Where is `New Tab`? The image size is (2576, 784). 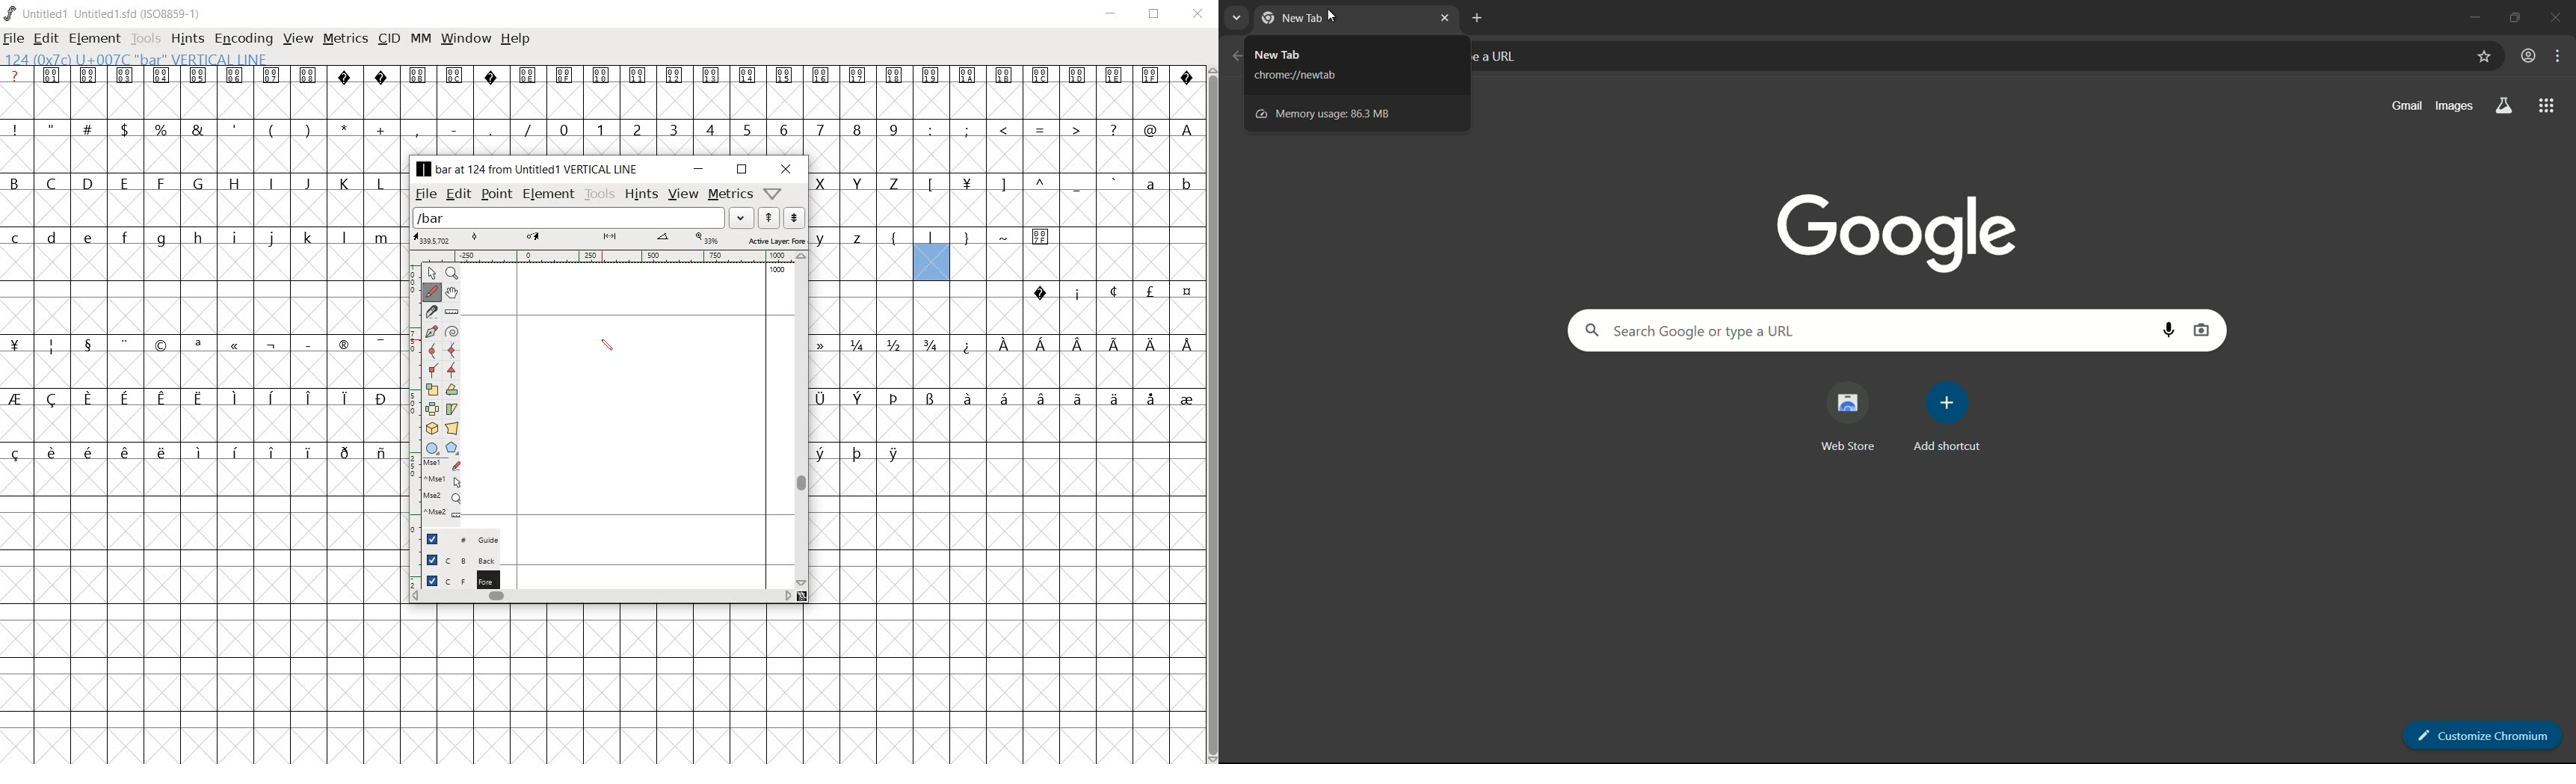
New Tab is located at coordinates (1286, 52).